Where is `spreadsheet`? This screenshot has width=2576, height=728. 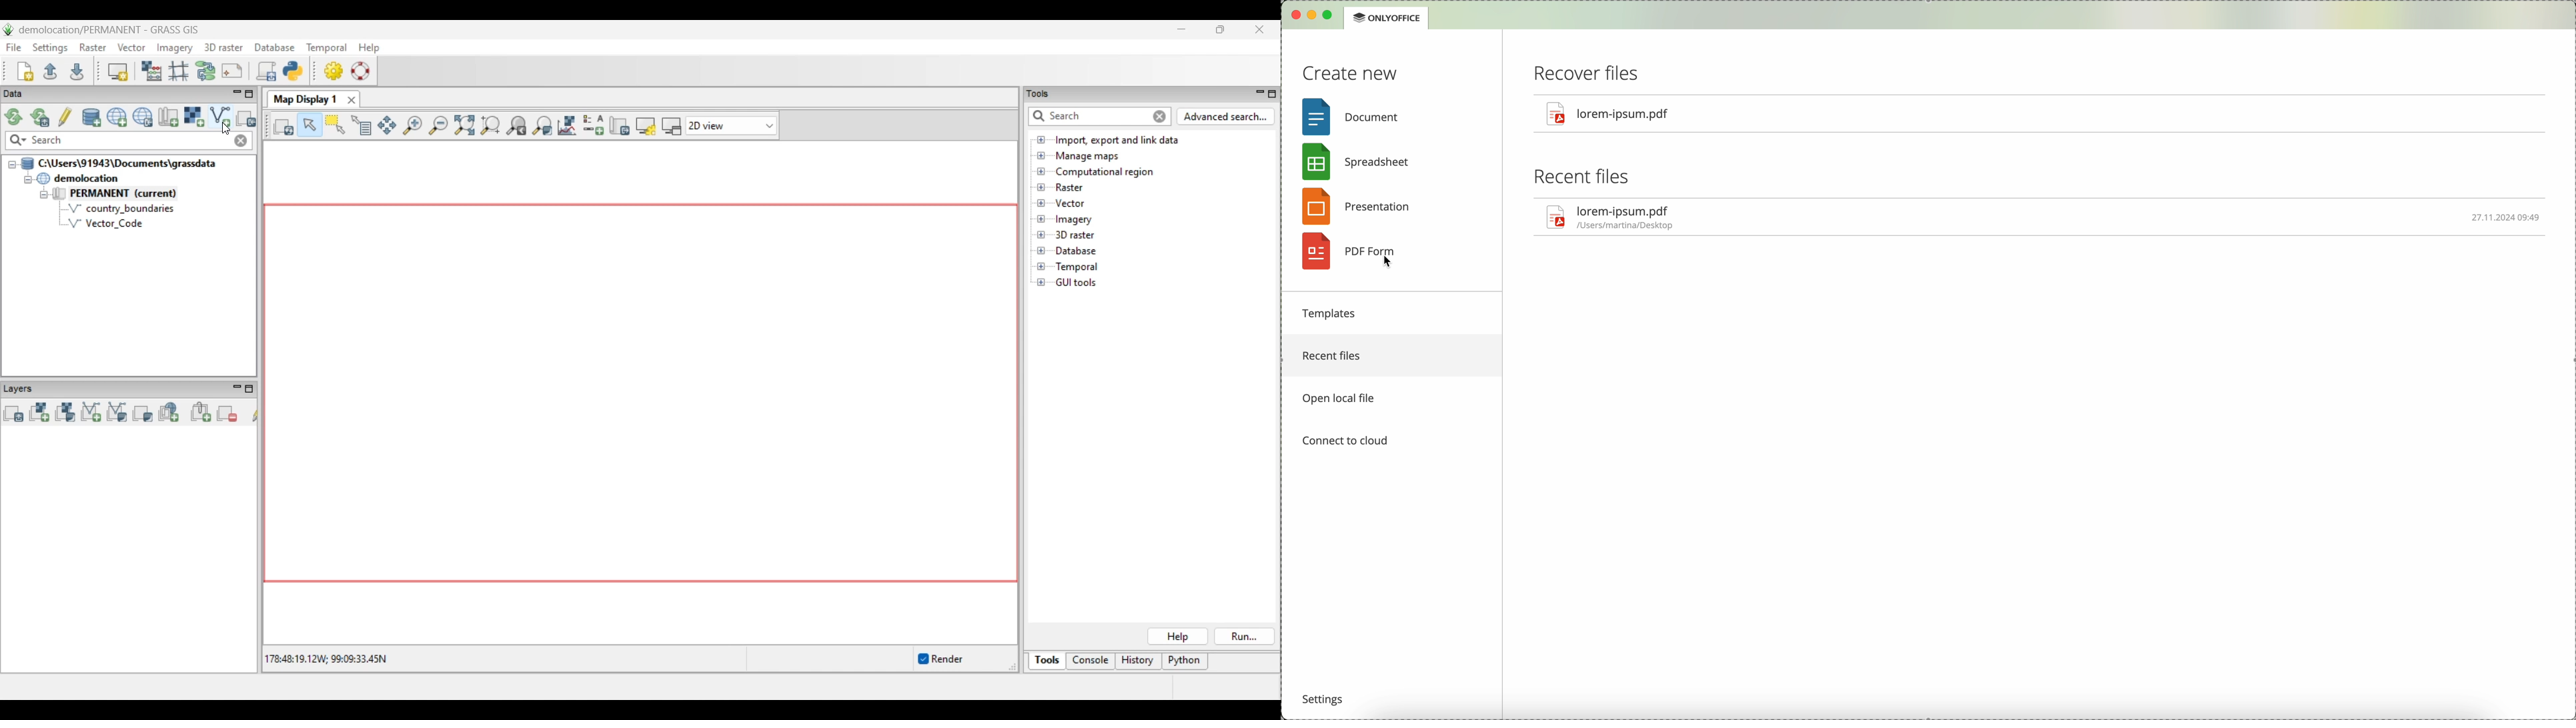
spreadsheet is located at coordinates (1361, 160).